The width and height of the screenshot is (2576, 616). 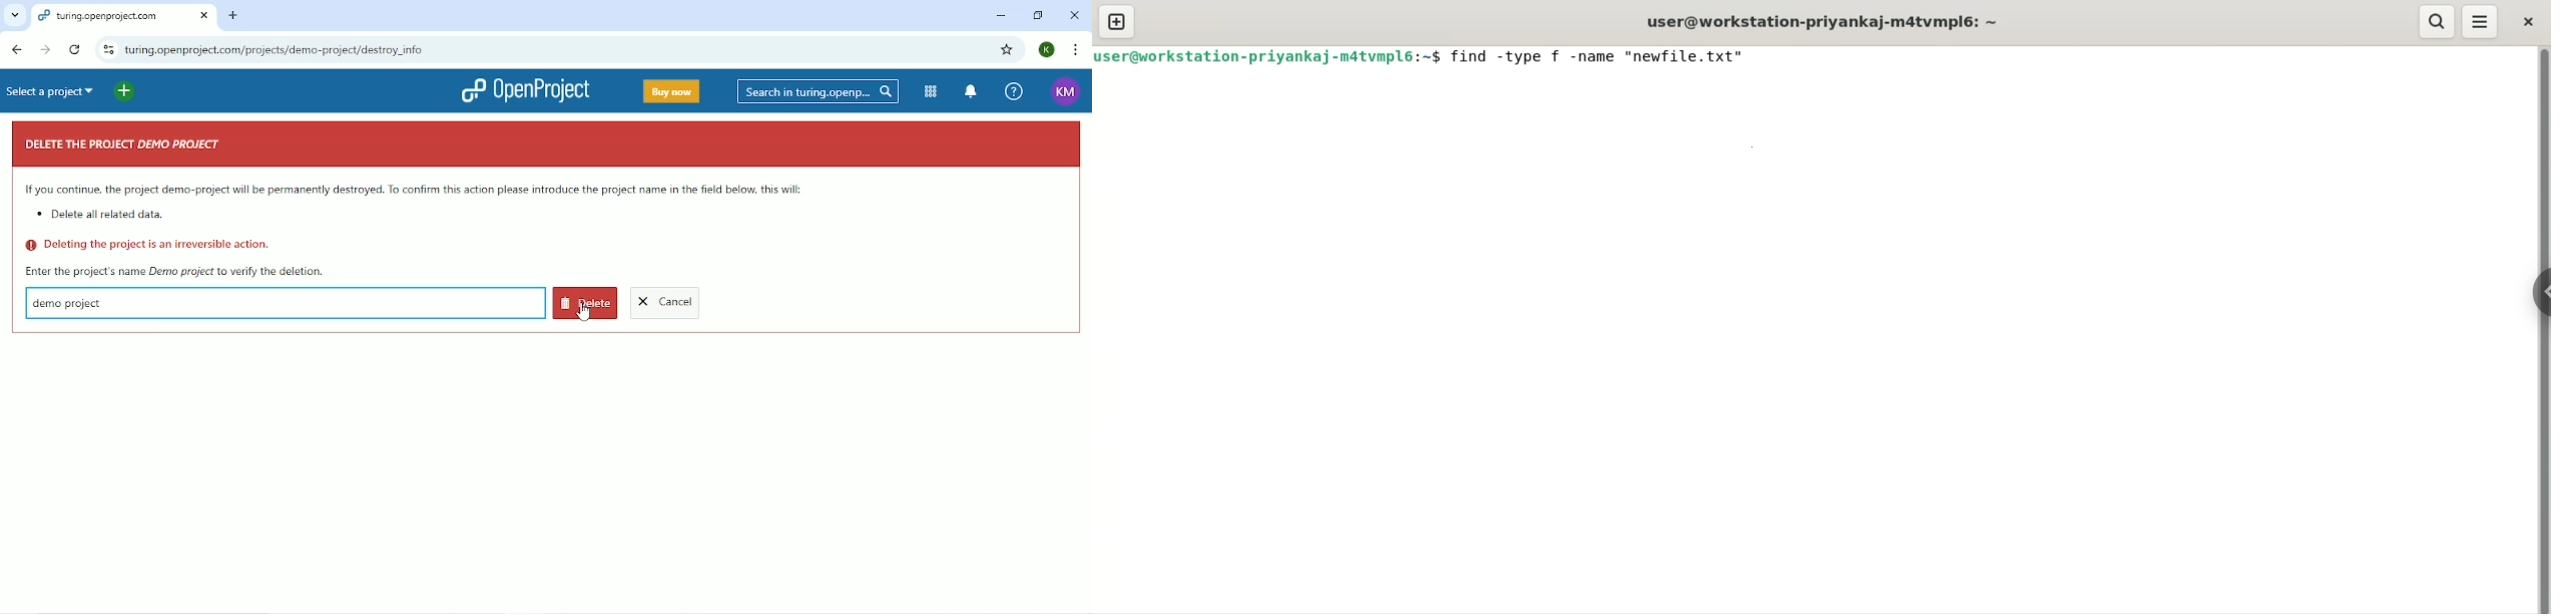 What do you see at coordinates (416, 190) in the screenshot?
I see `If you continue the project demo-project will be permanently destroyed. To confirm this action please introduce the project name below. This will:` at bounding box center [416, 190].